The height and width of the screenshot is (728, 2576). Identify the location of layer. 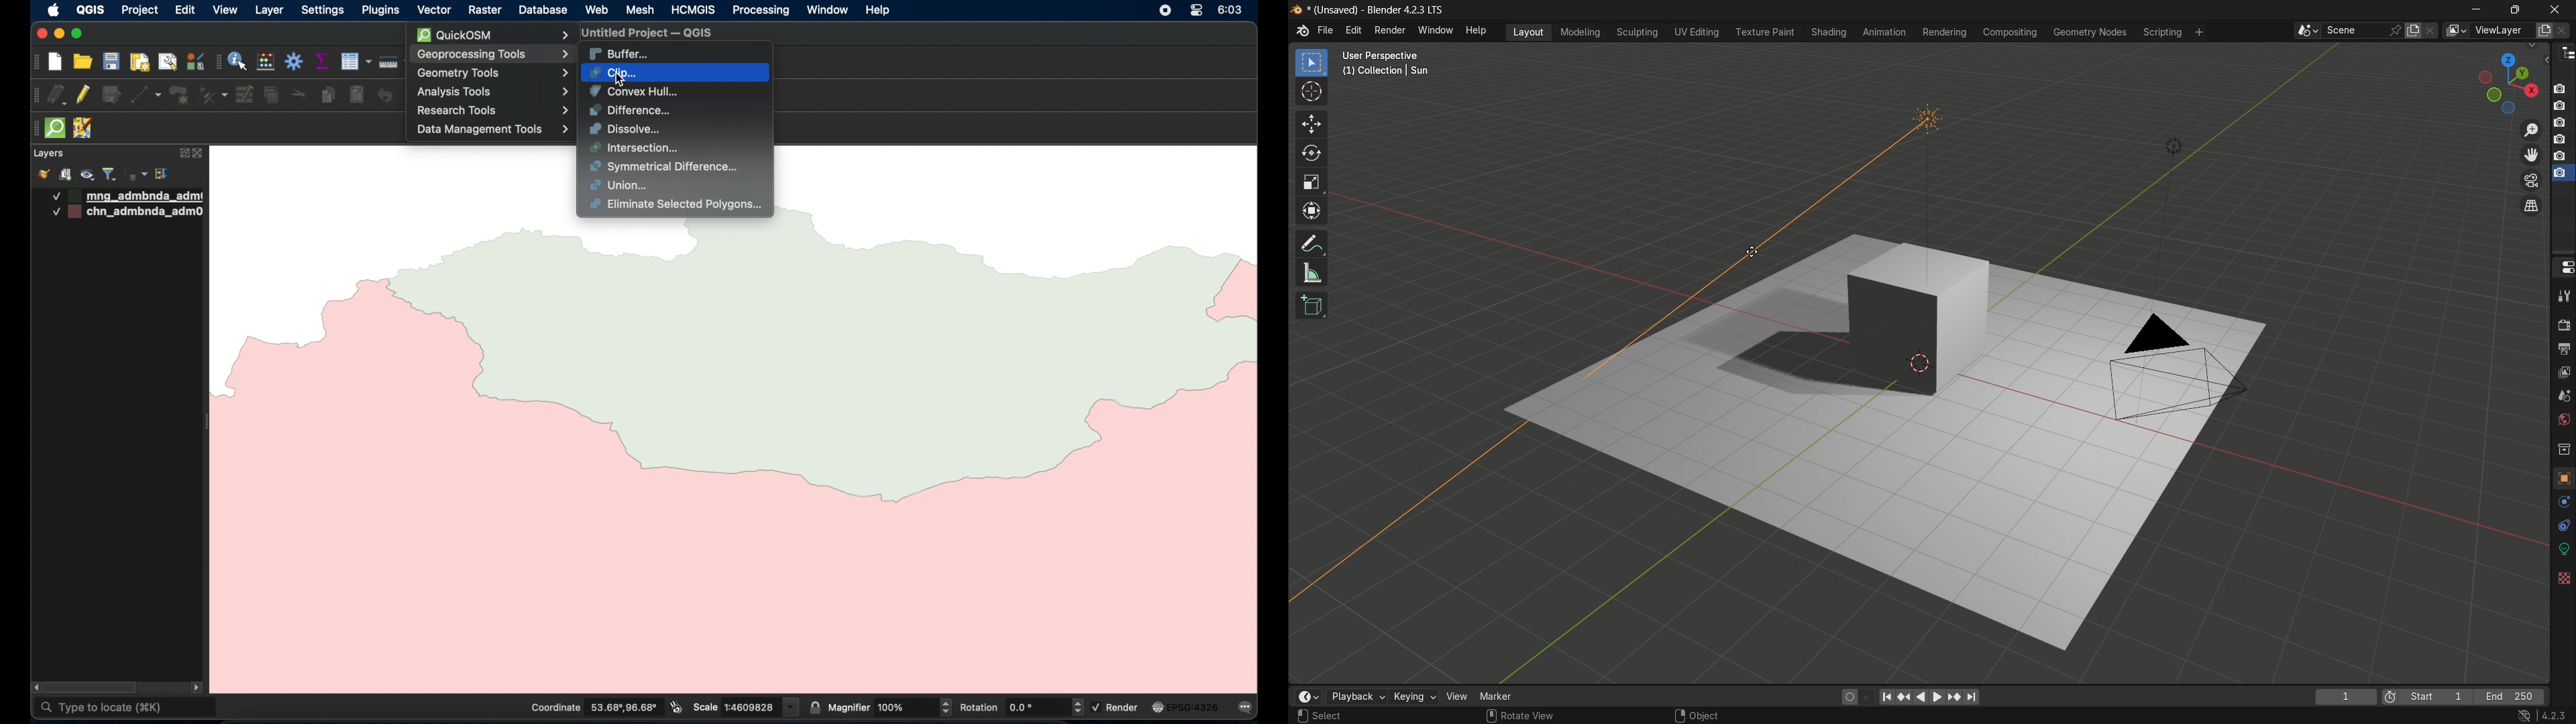
(269, 11).